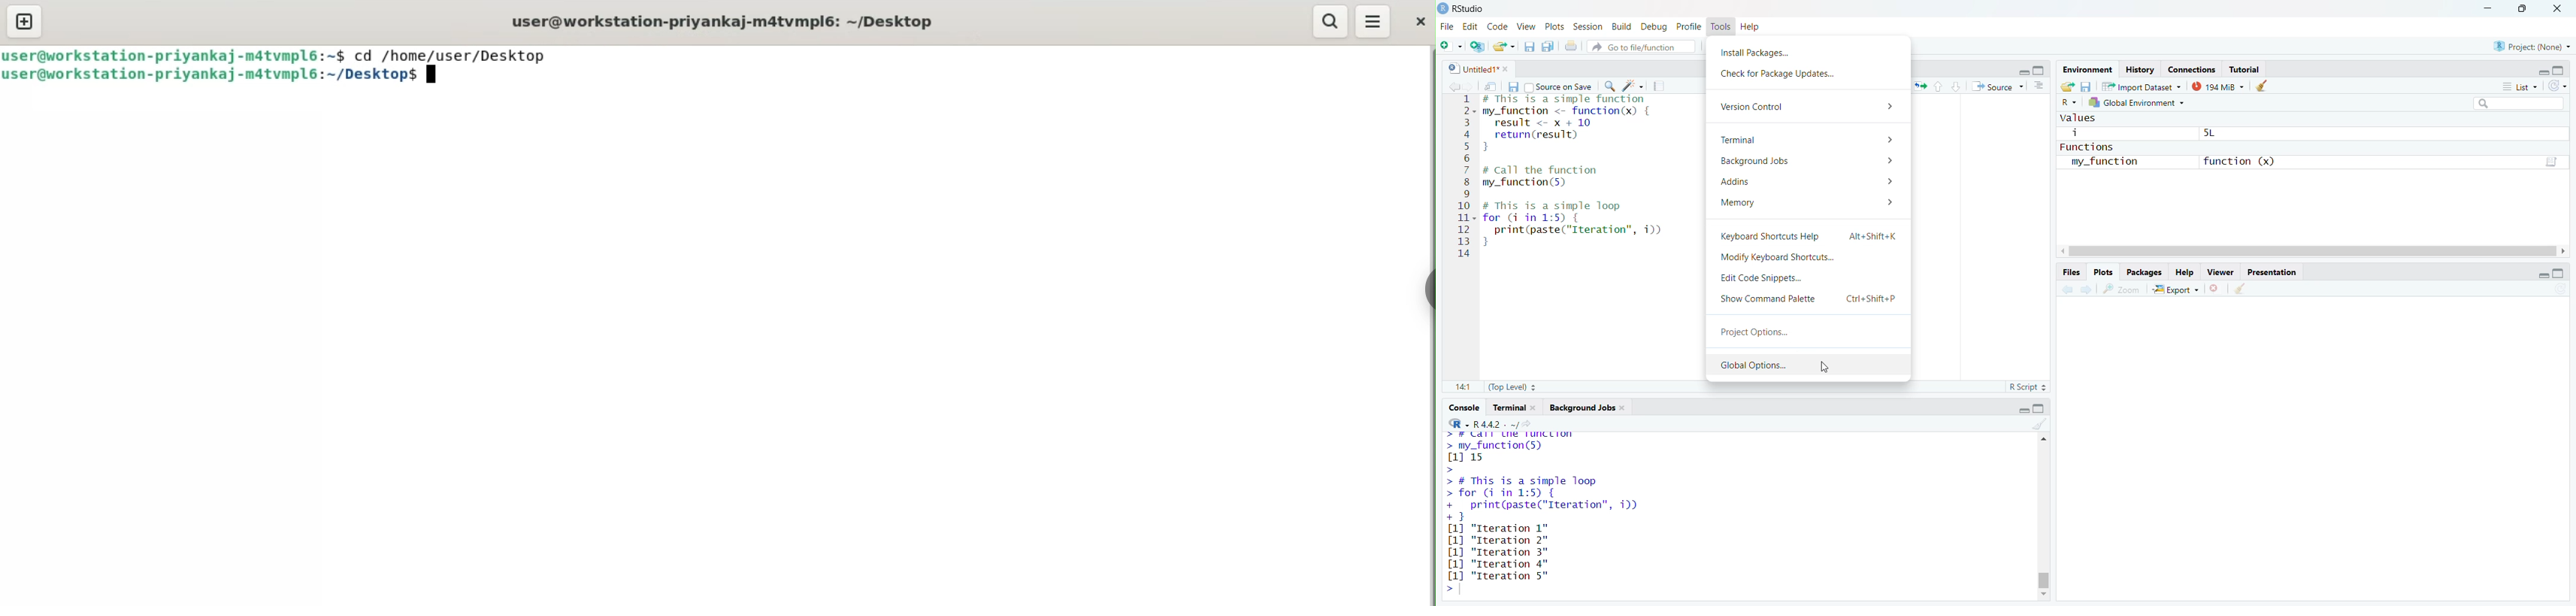 The image size is (2576, 616). What do you see at coordinates (2146, 272) in the screenshot?
I see `packages` at bounding box center [2146, 272].